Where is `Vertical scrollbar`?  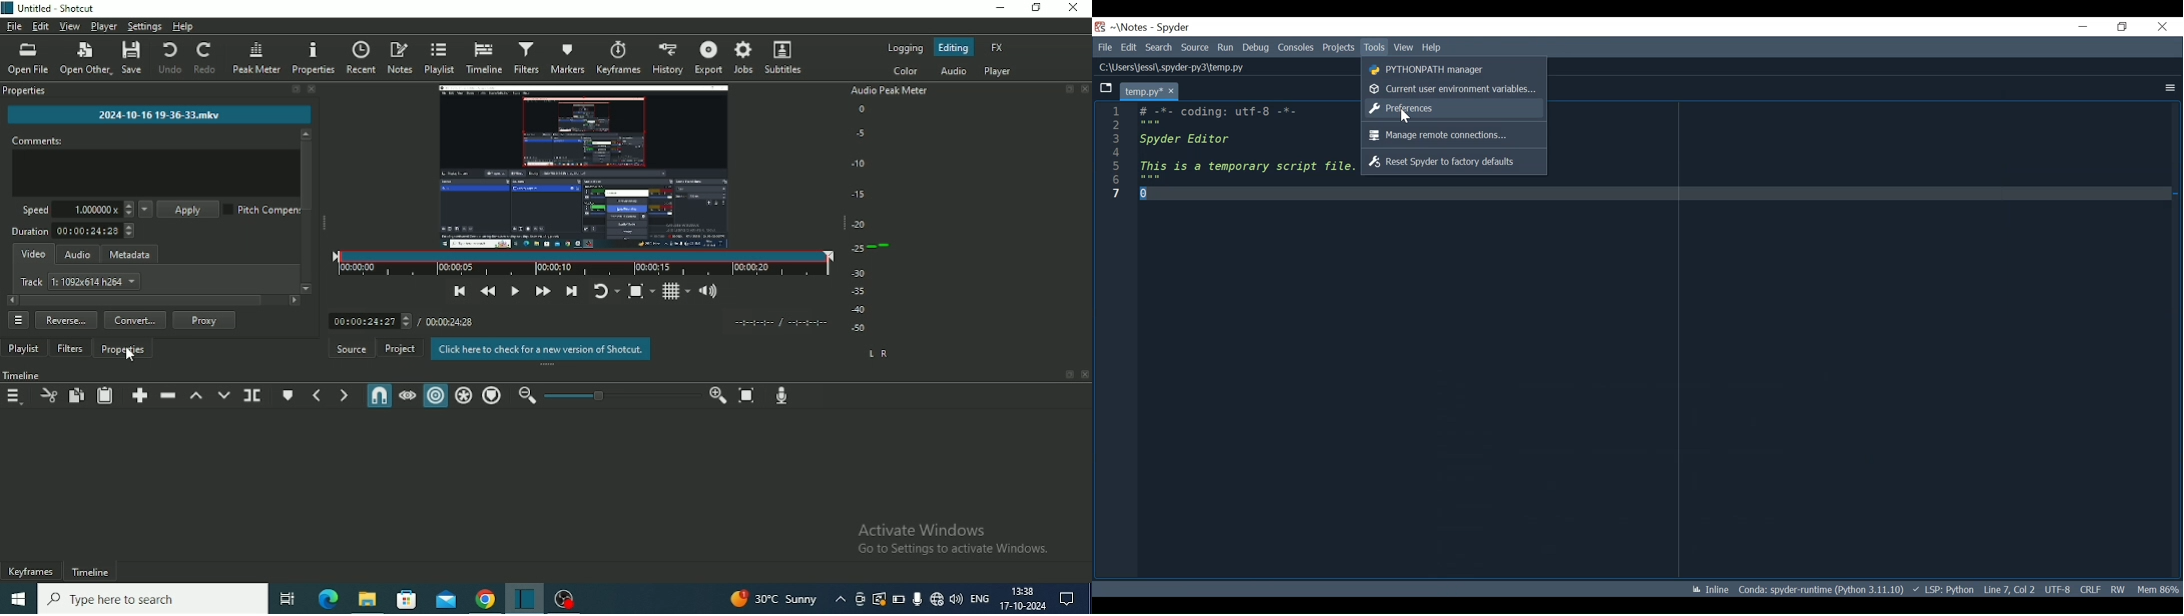 Vertical scrollbar is located at coordinates (308, 177).